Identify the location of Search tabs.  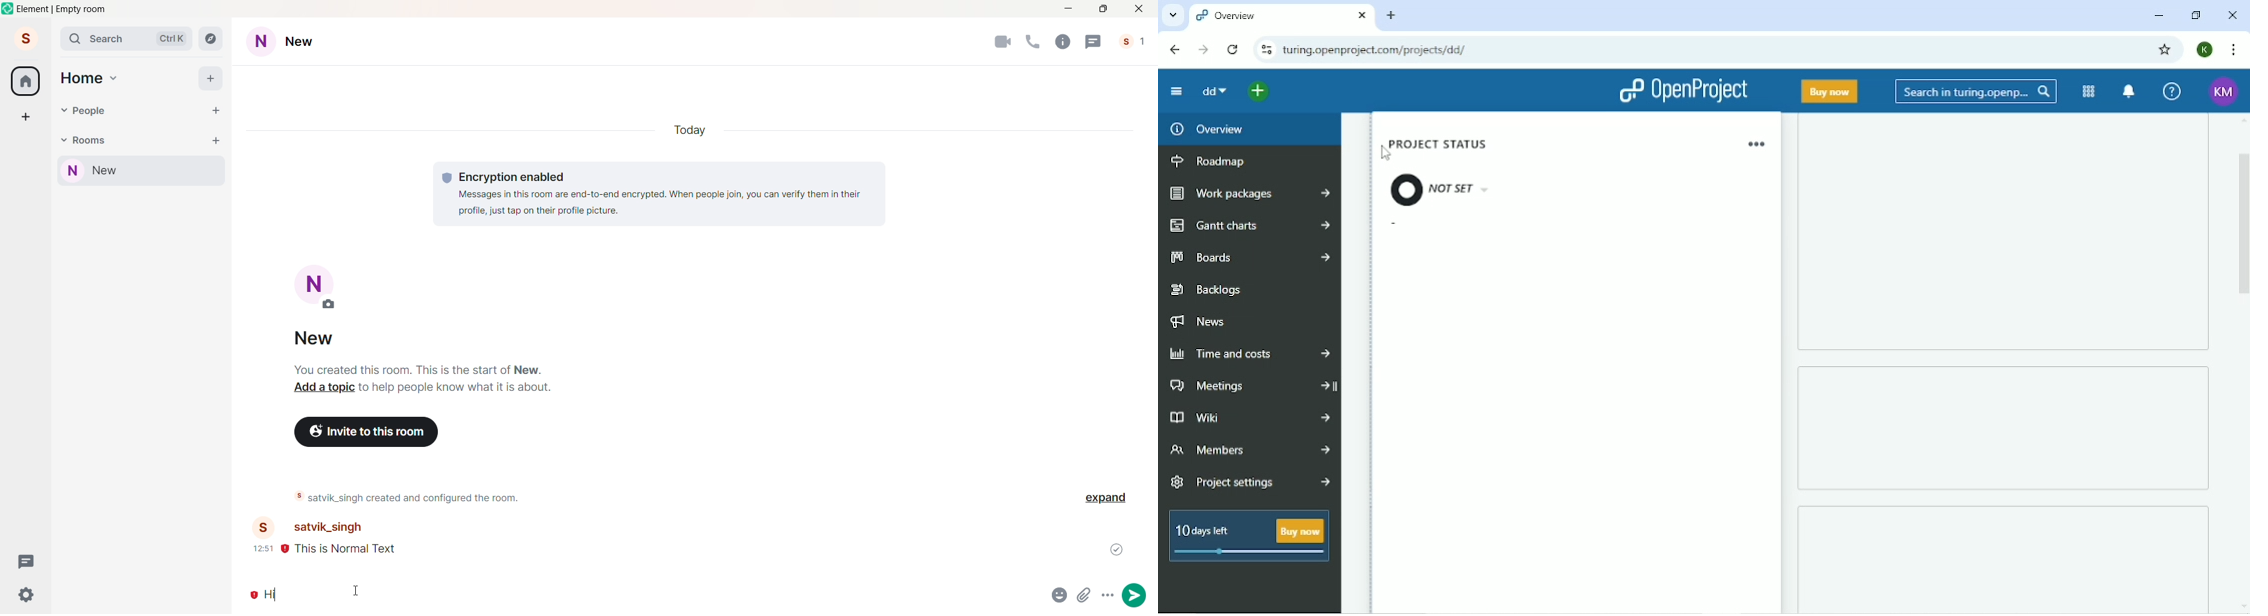
(1172, 14).